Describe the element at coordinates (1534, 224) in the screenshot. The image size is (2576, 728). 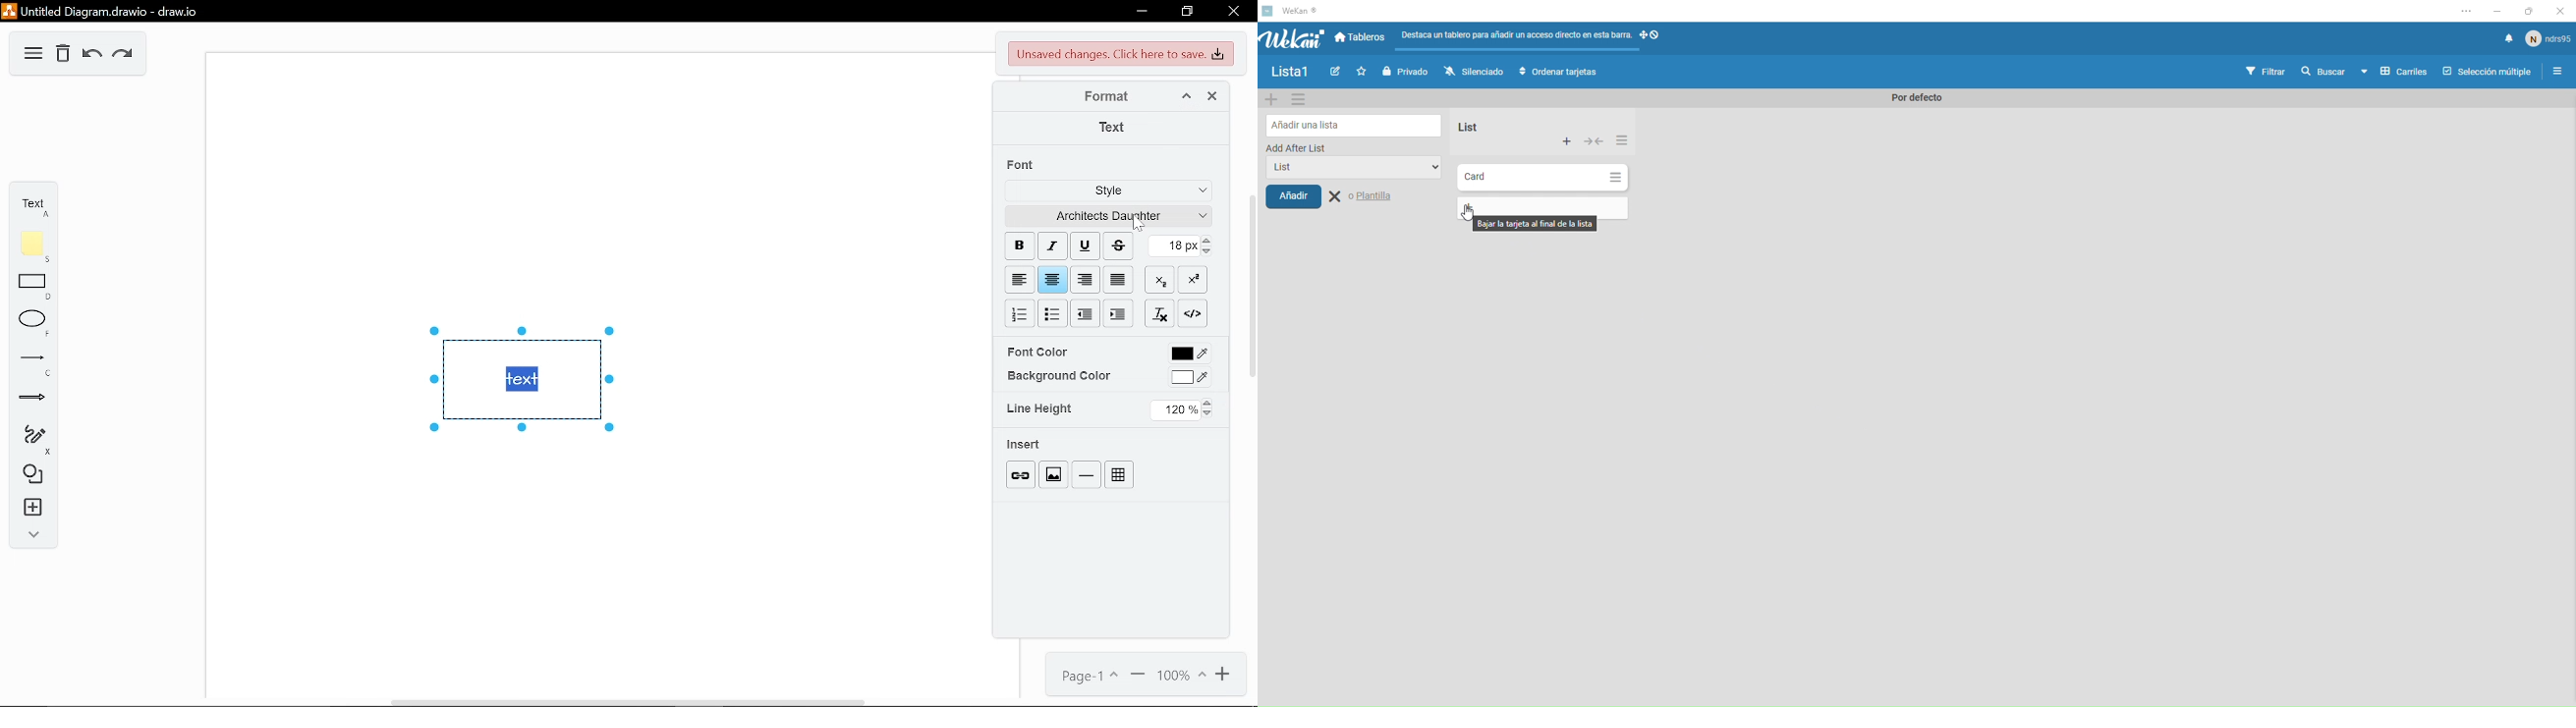
I see `pop up` at that location.